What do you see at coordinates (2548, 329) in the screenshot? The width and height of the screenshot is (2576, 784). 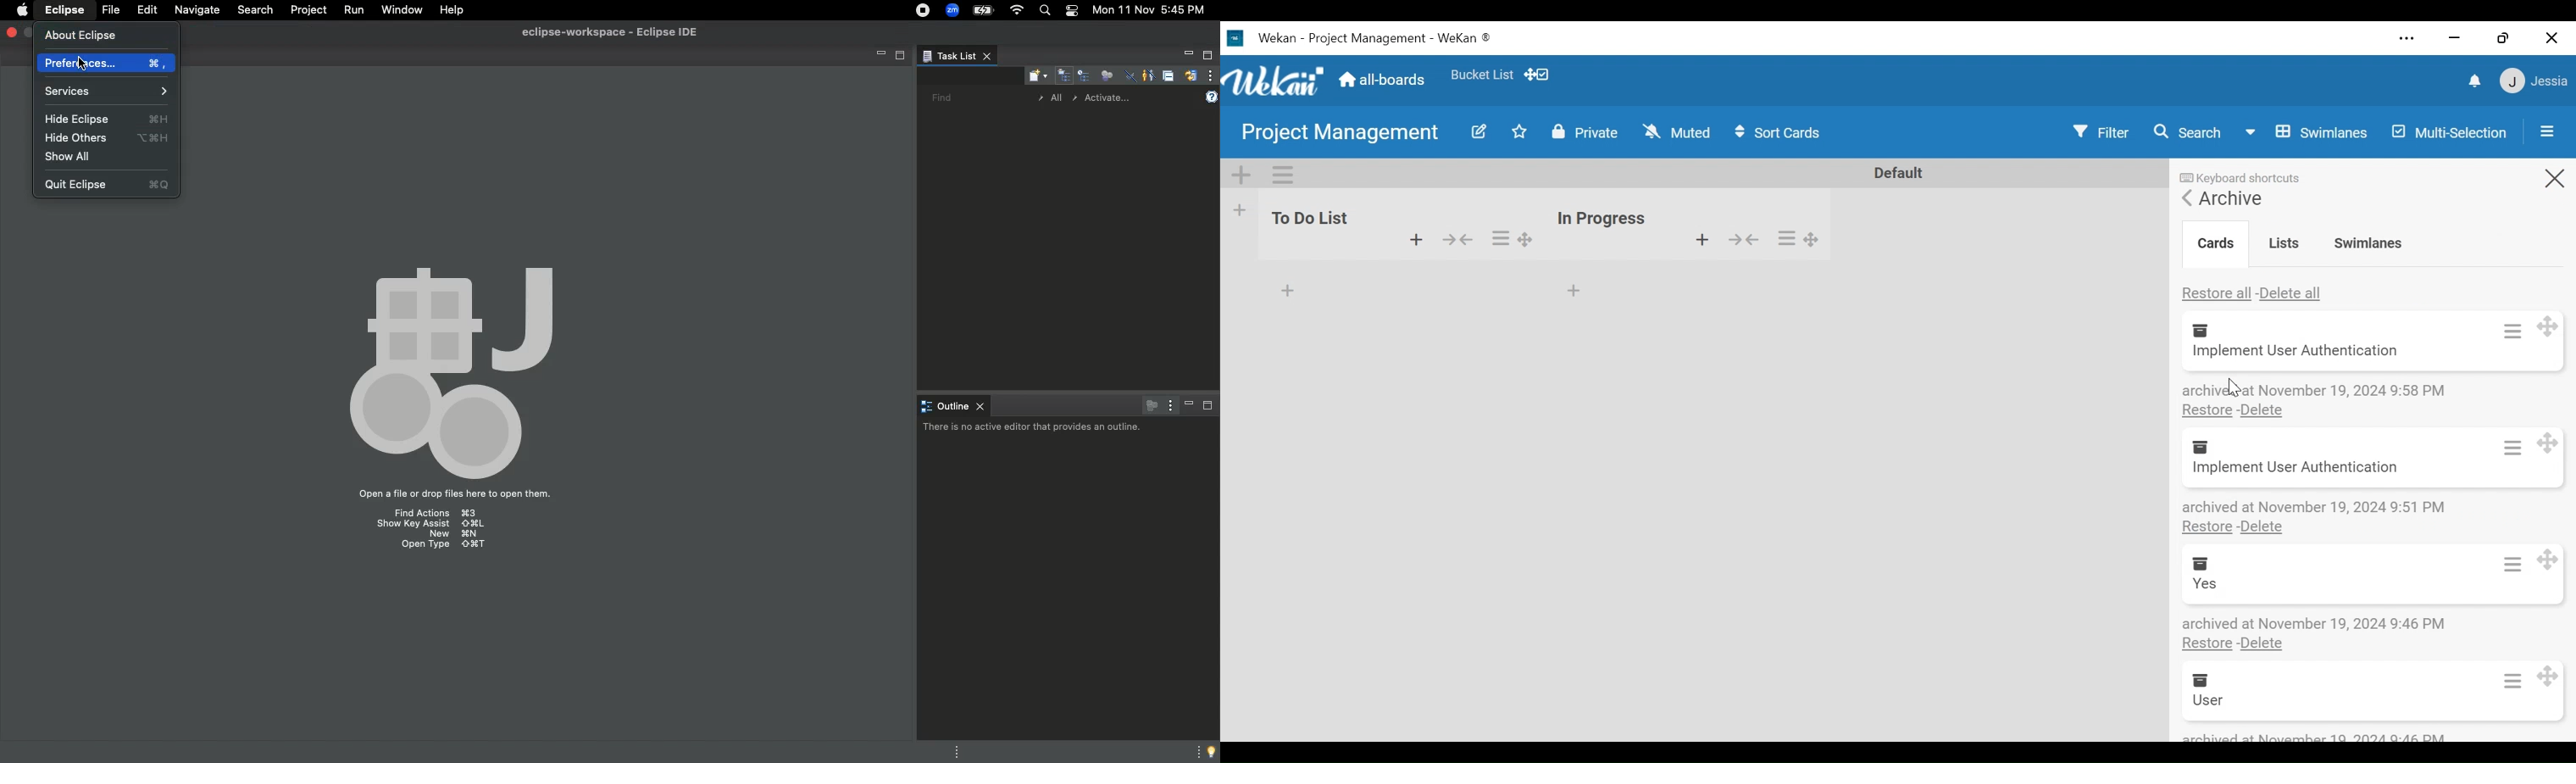 I see `move` at bounding box center [2548, 329].